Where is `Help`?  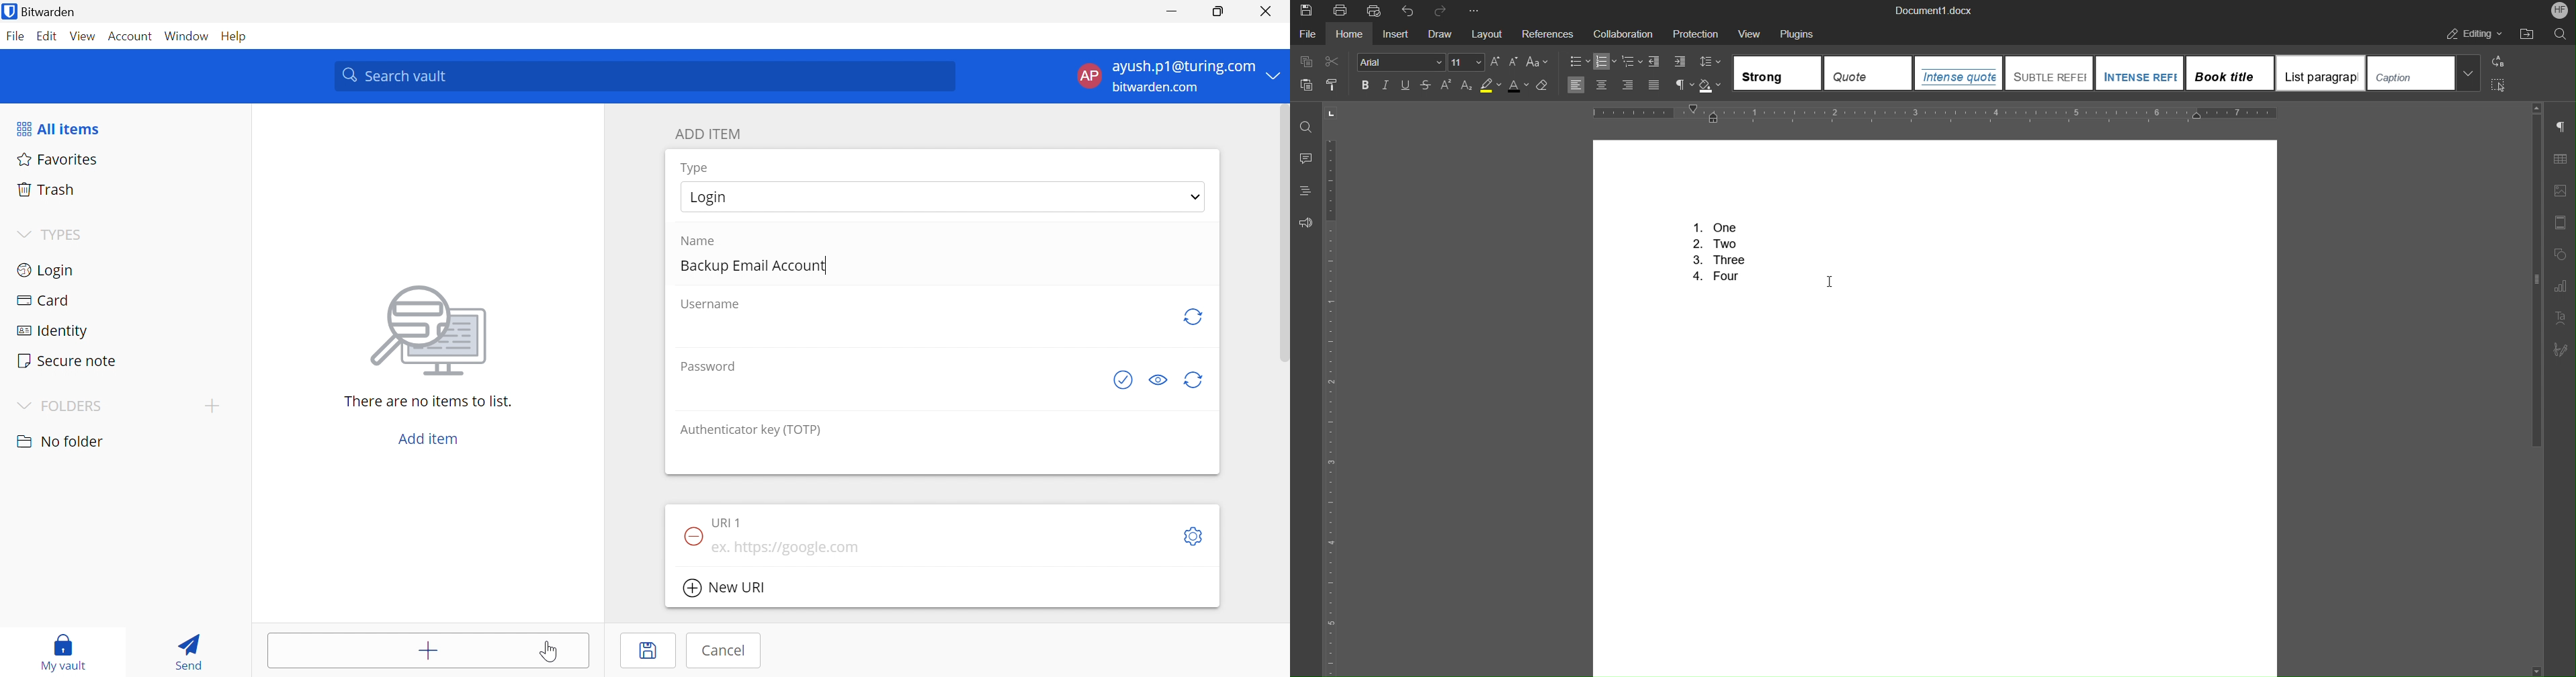 Help is located at coordinates (232, 36).